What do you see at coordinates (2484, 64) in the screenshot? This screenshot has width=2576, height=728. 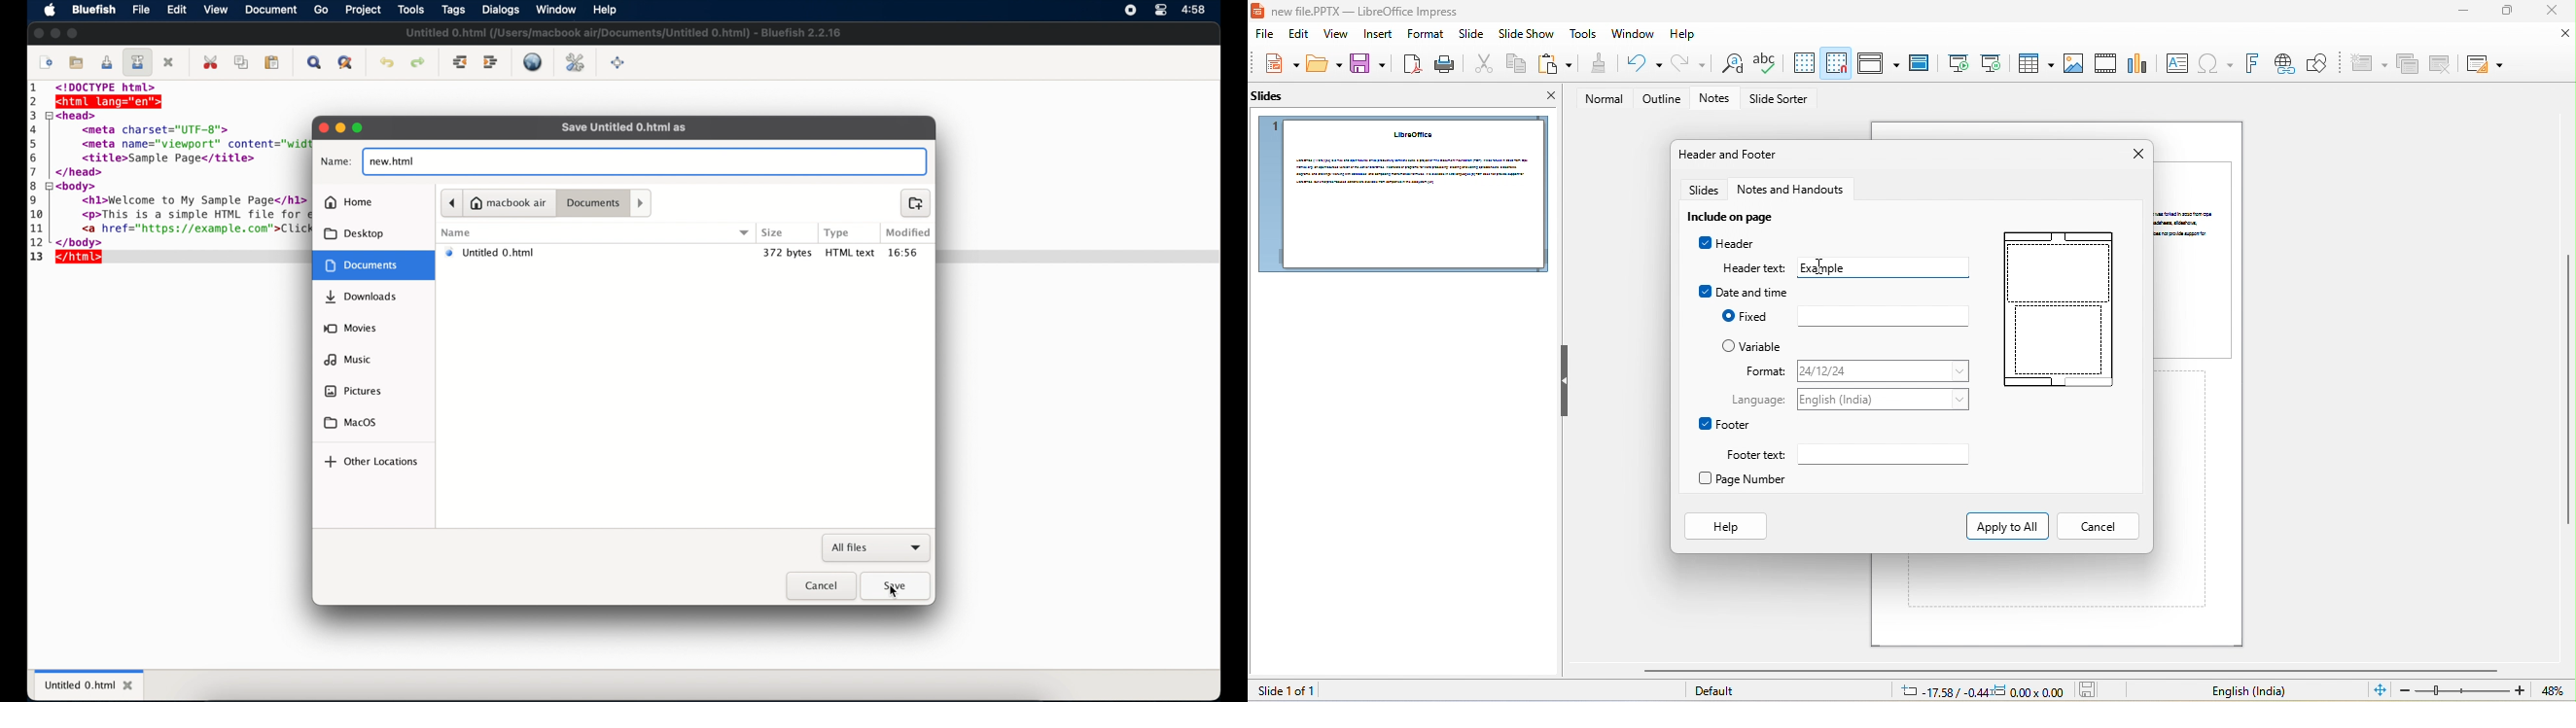 I see `slide layout` at bounding box center [2484, 64].